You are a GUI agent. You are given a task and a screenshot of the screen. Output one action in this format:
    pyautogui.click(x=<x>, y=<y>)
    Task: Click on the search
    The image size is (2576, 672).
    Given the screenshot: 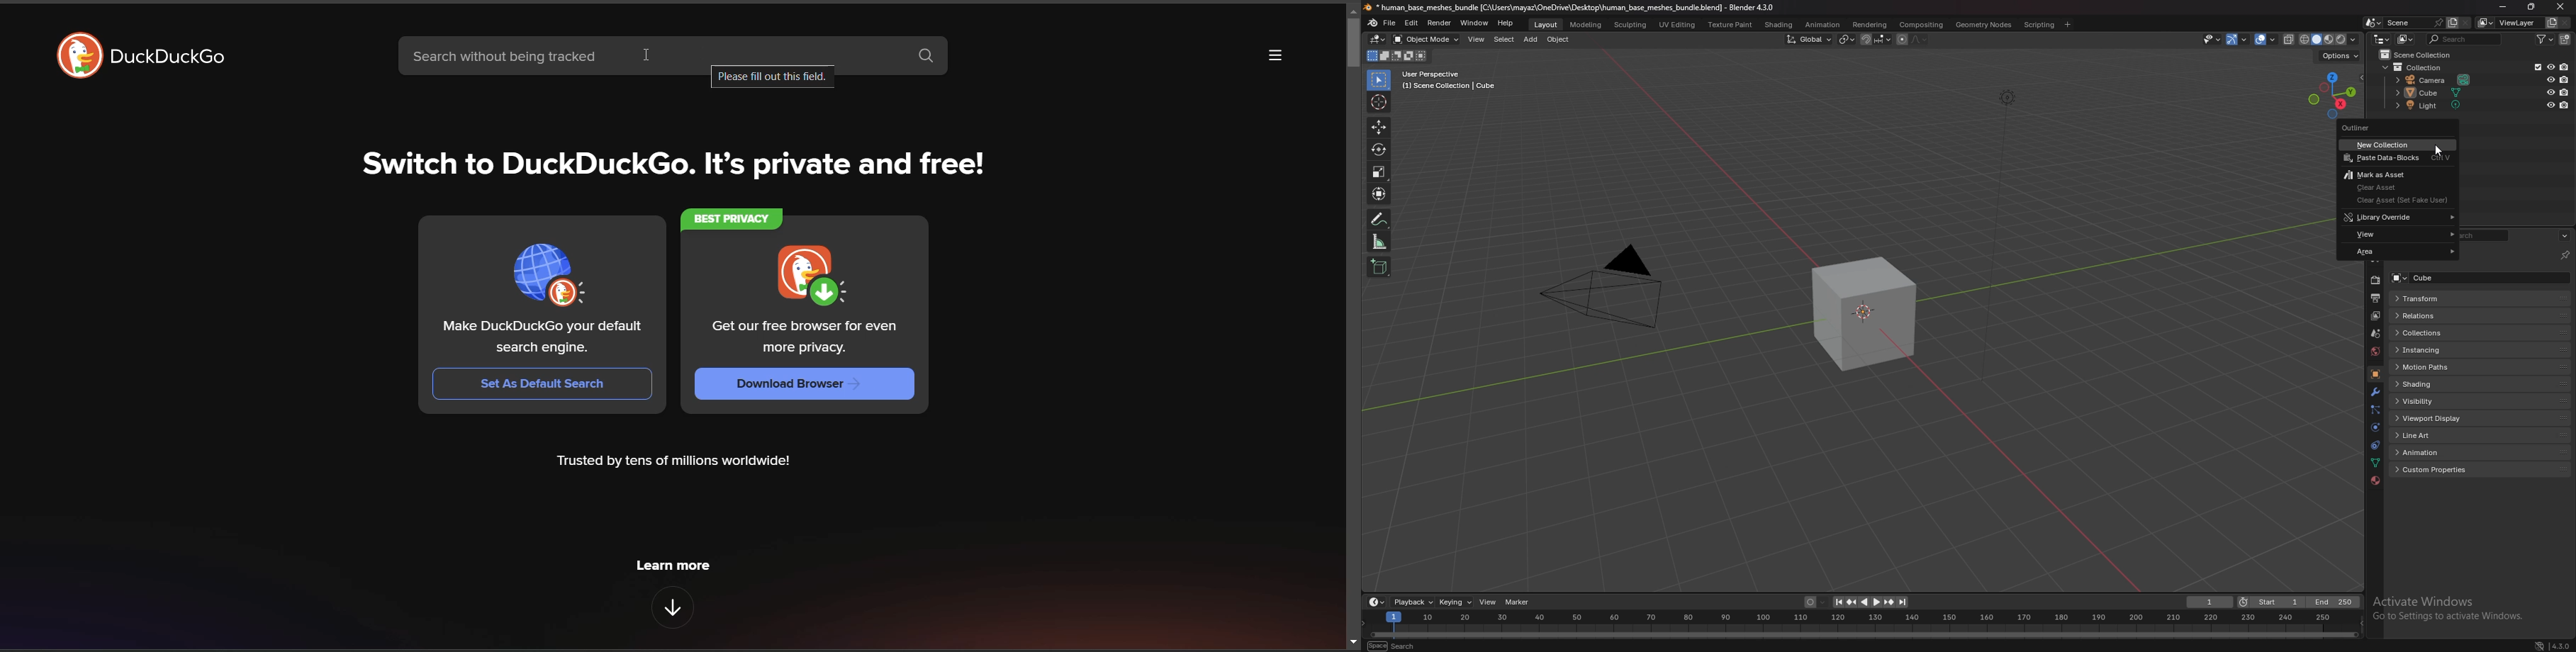 What is the action you would take?
    pyautogui.click(x=2485, y=237)
    